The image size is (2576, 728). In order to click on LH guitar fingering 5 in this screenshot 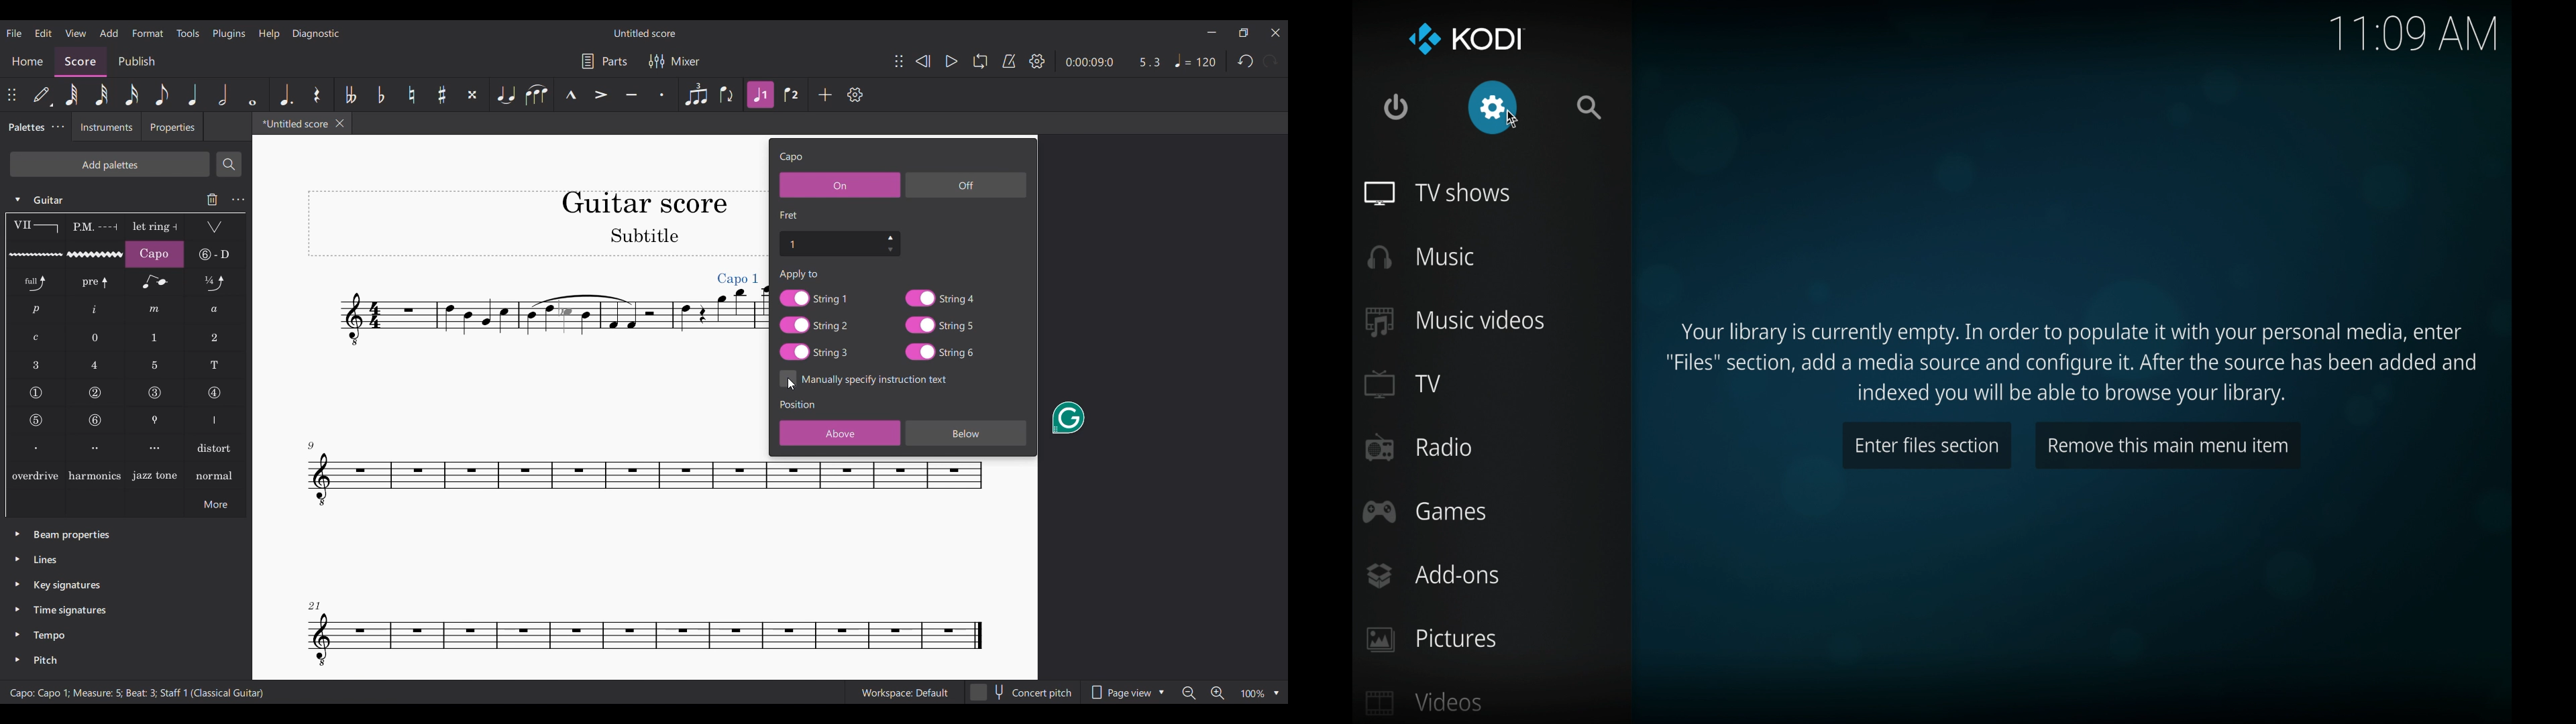, I will do `click(155, 365)`.